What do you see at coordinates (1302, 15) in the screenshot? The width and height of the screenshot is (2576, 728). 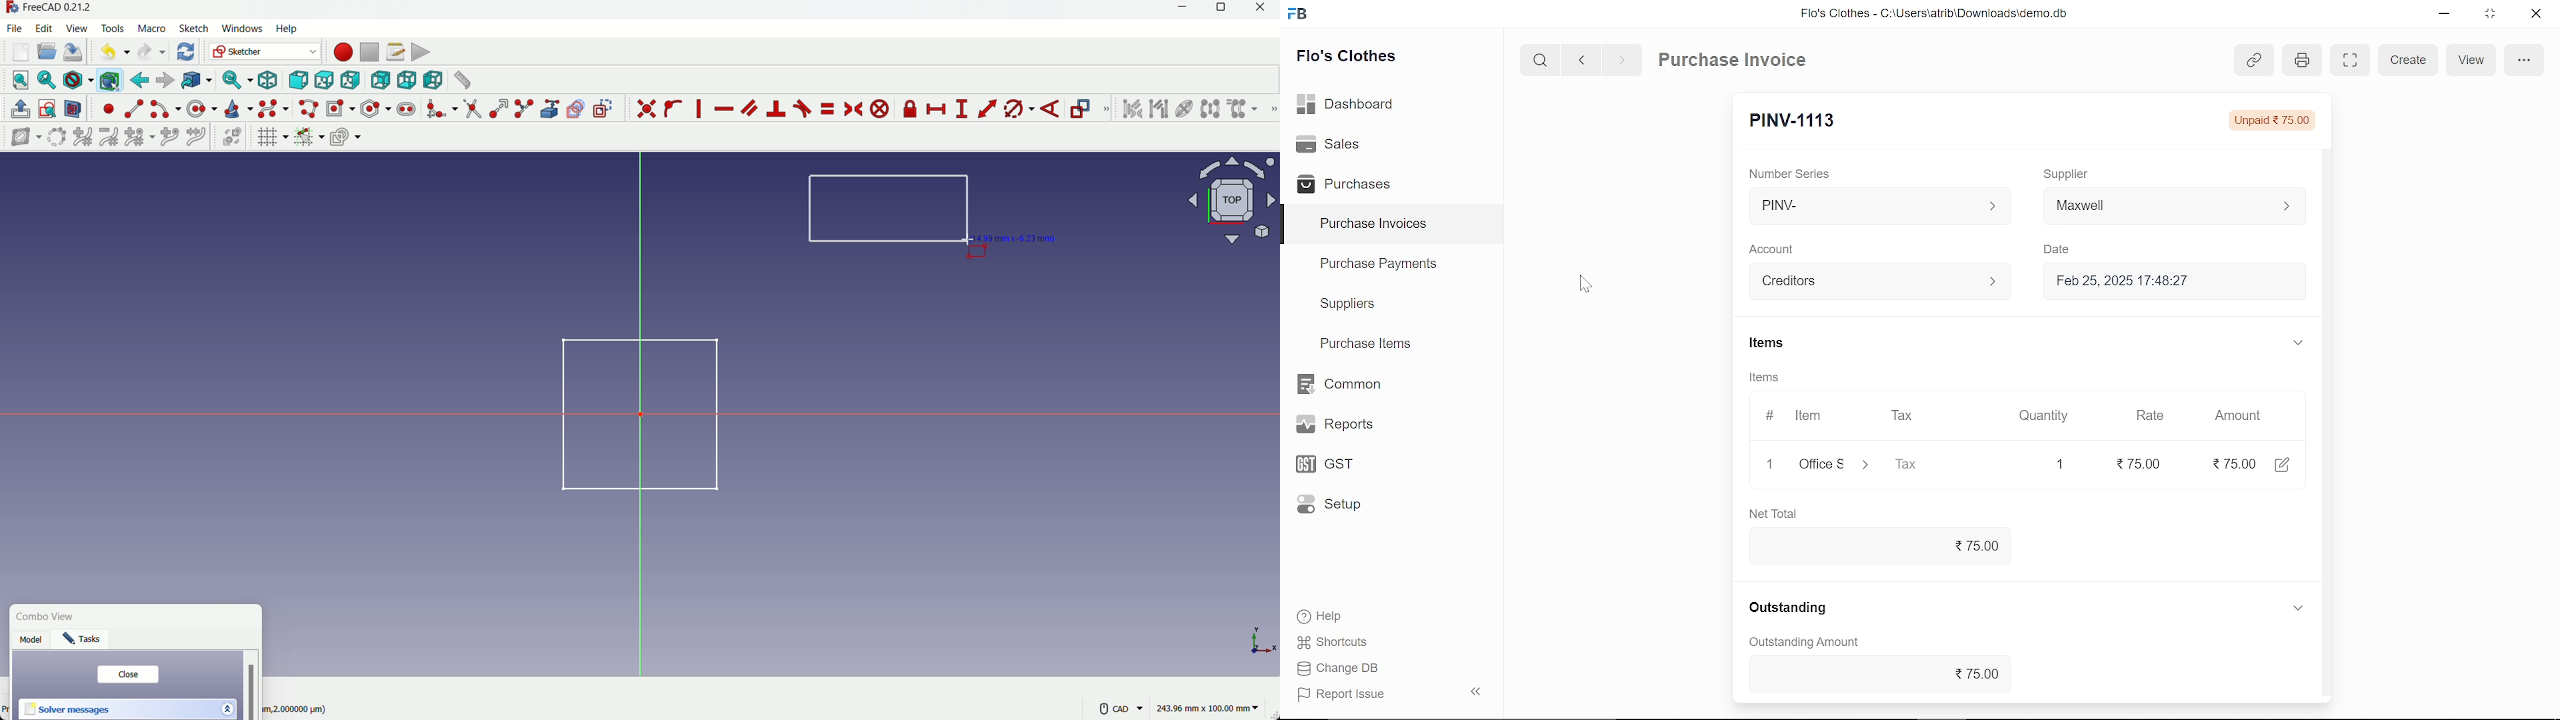 I see `frappe books logo` at bounding box center [1302, 15].